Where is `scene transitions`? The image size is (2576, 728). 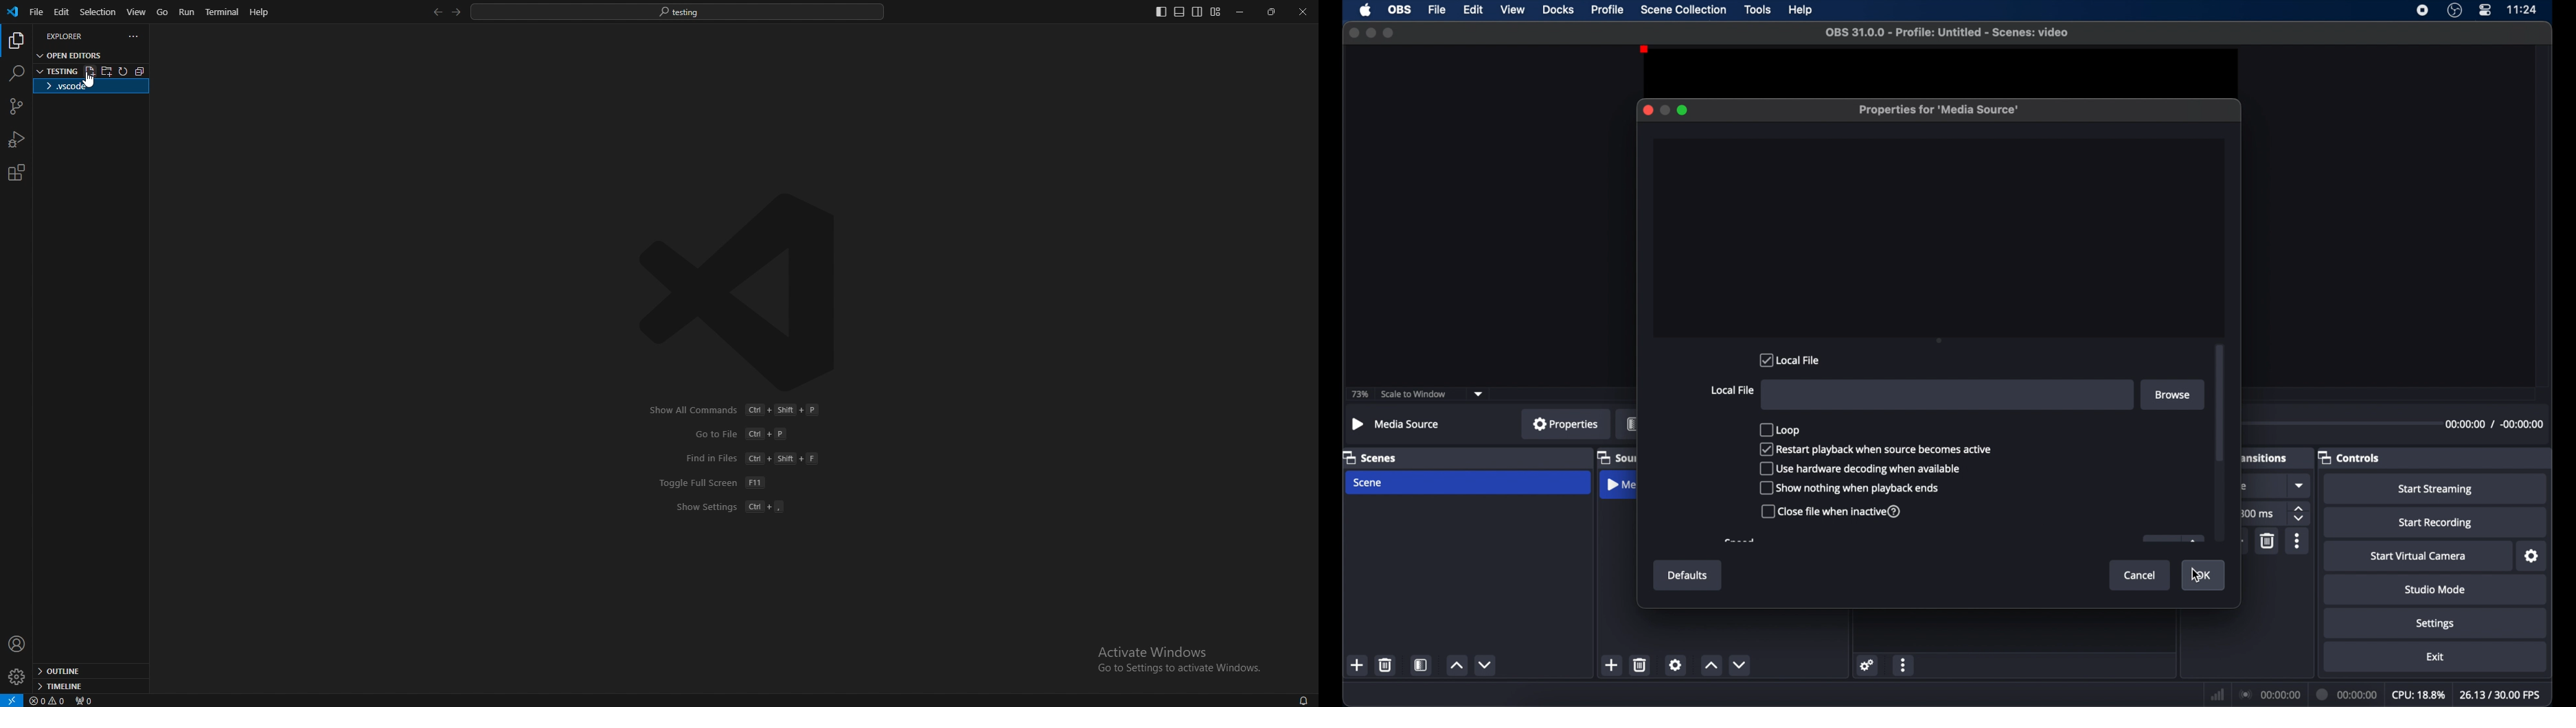
scene transitions is located at coordinates (2266, 458).